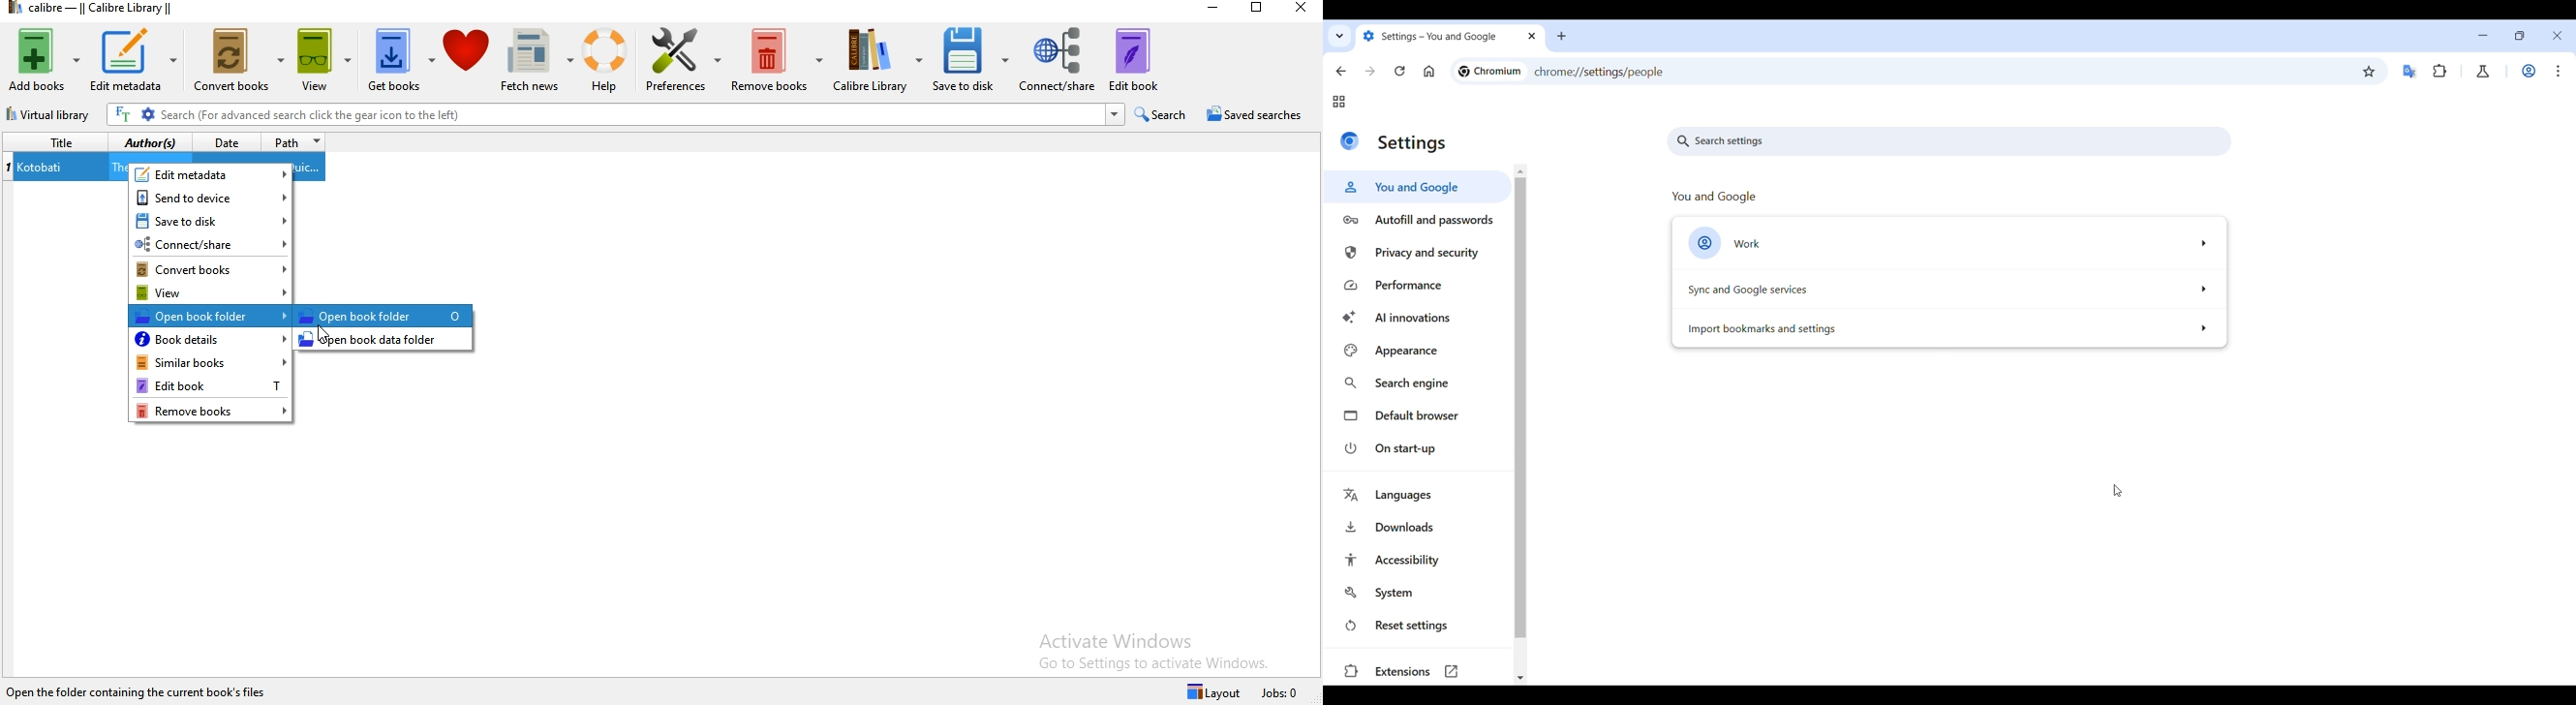  Describe the element at coordinates (1419, 285) in the screenshot. I see `Performance` at that location.